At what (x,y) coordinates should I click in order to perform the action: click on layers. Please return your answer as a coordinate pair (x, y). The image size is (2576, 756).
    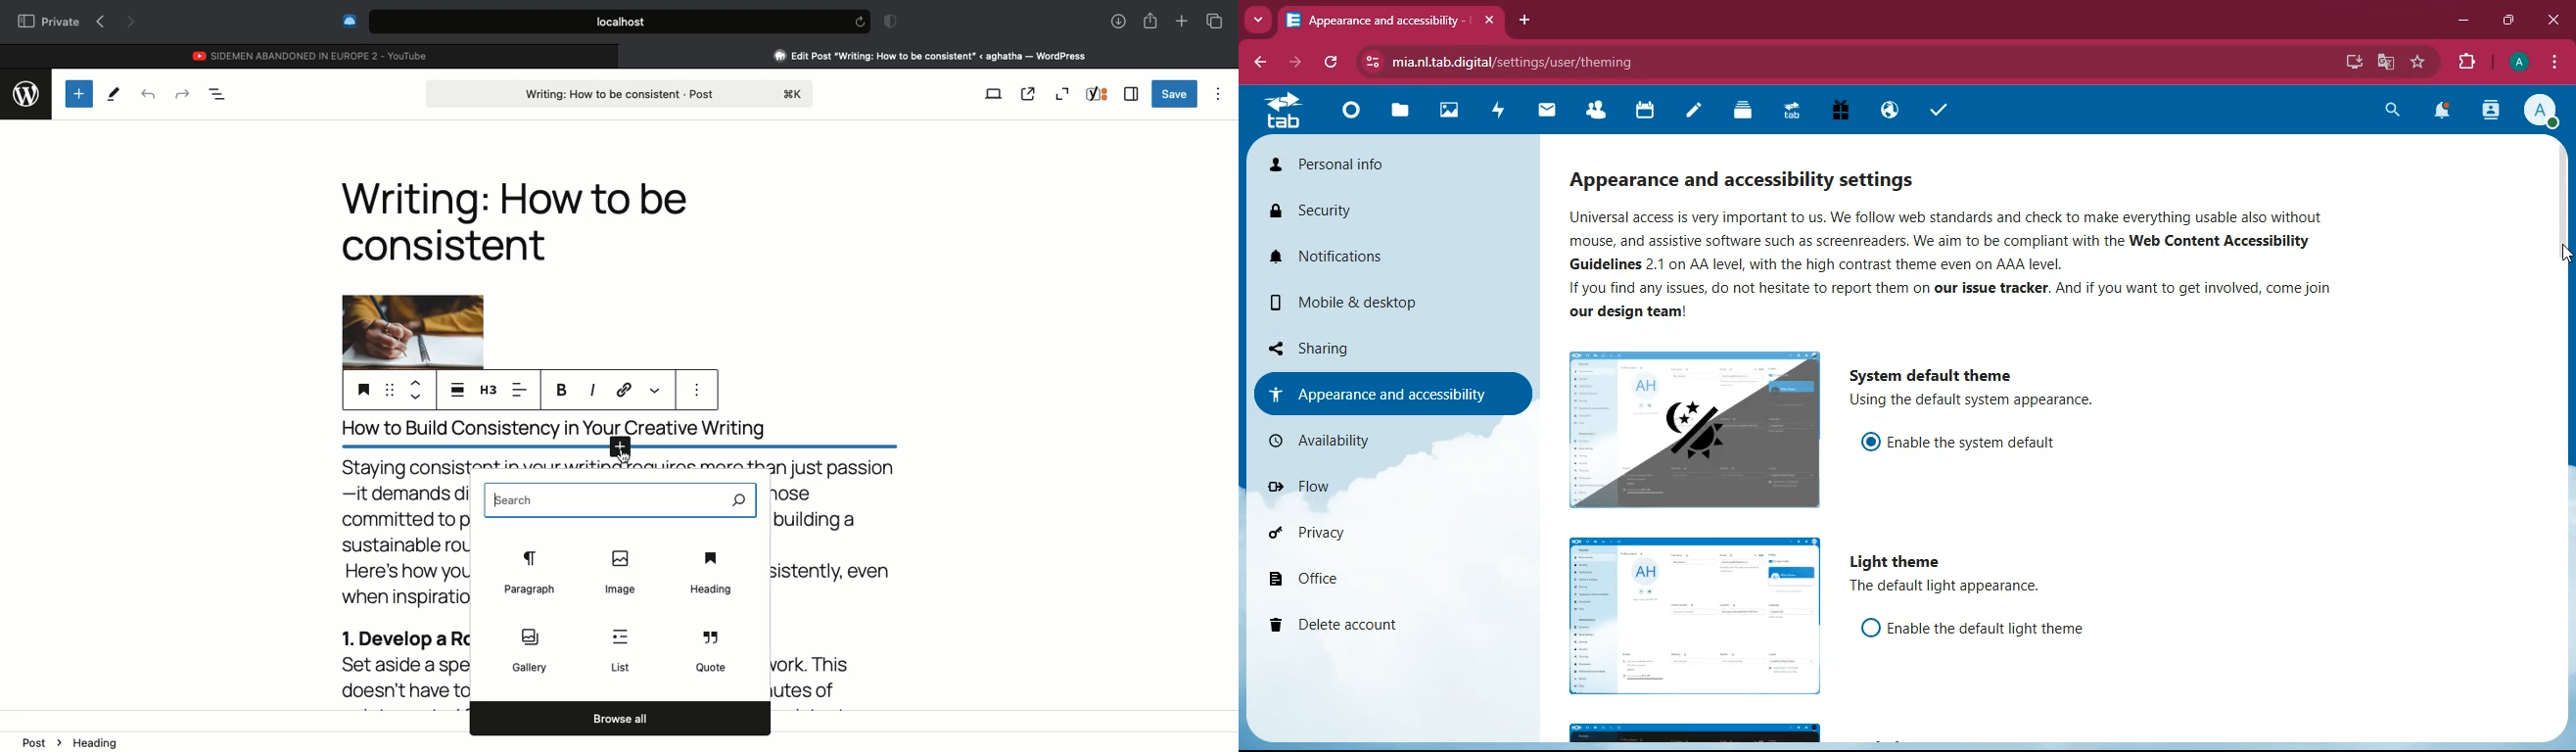
    Looking at the image, I should click on (1736, 111).